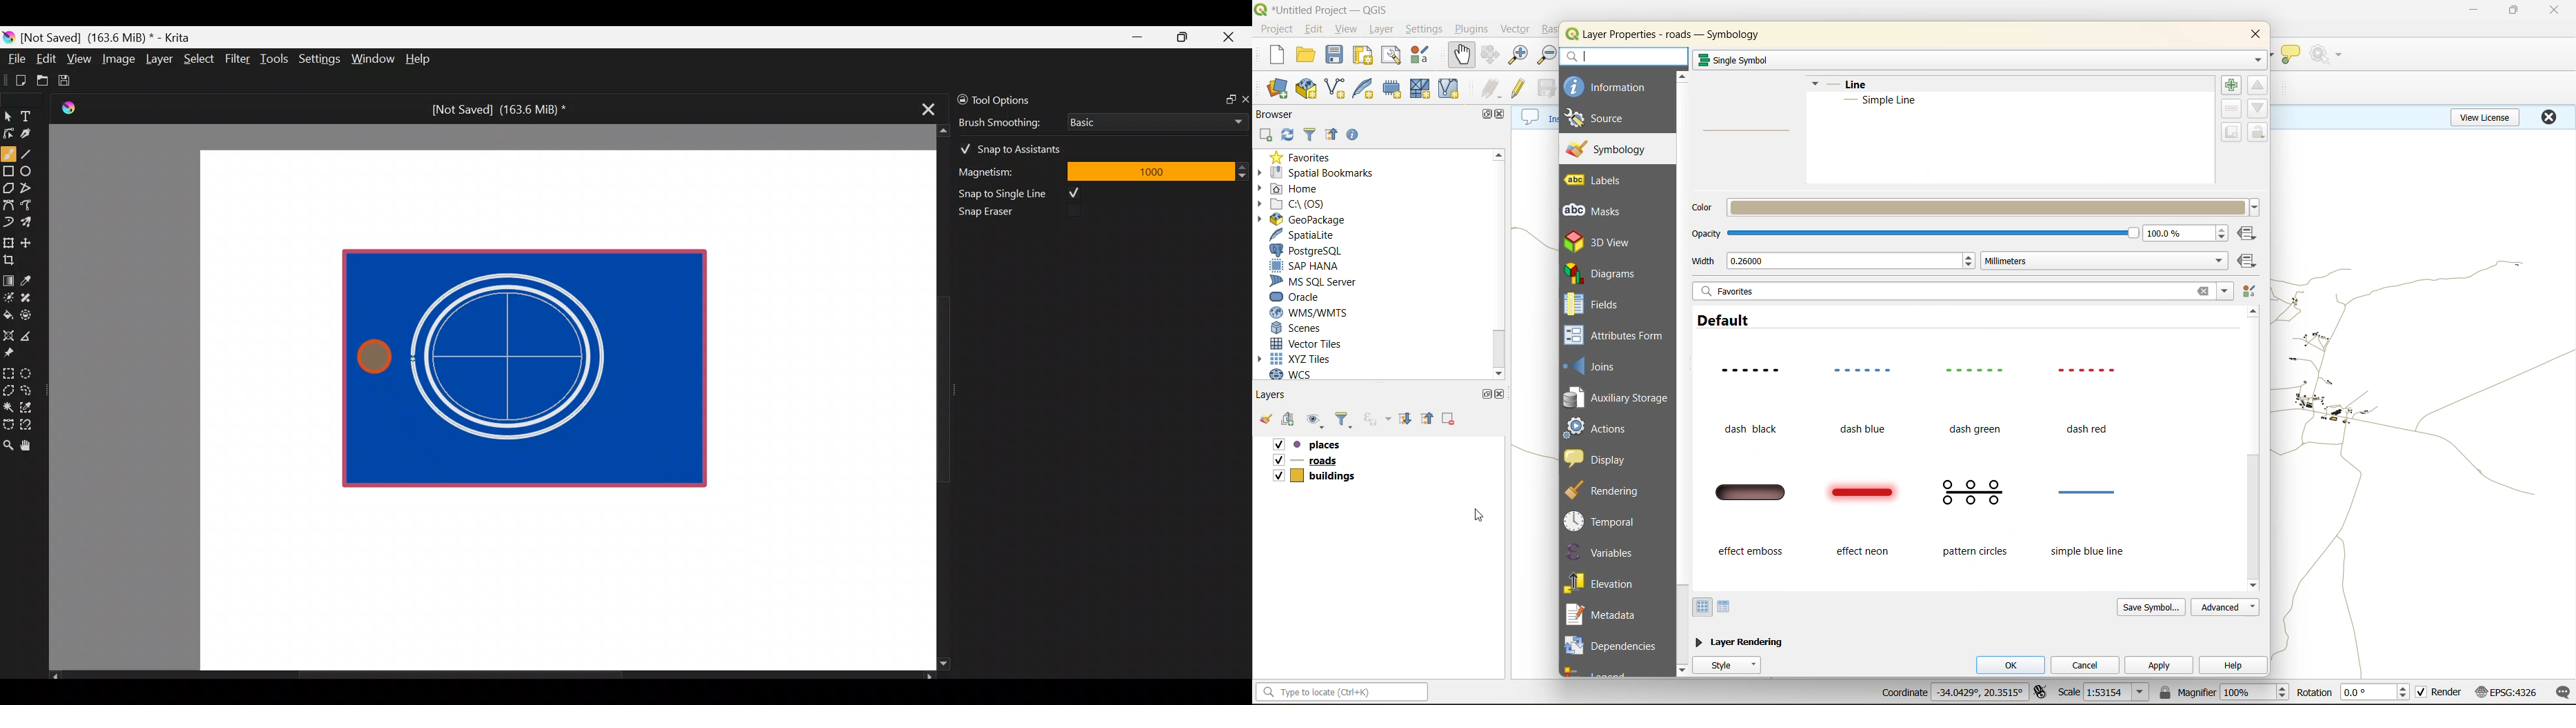 The height and width of the screenshot is (728, 2576). Describe the element at coordinates (1516, 30) in the screenshot. I see `vector` at that location.